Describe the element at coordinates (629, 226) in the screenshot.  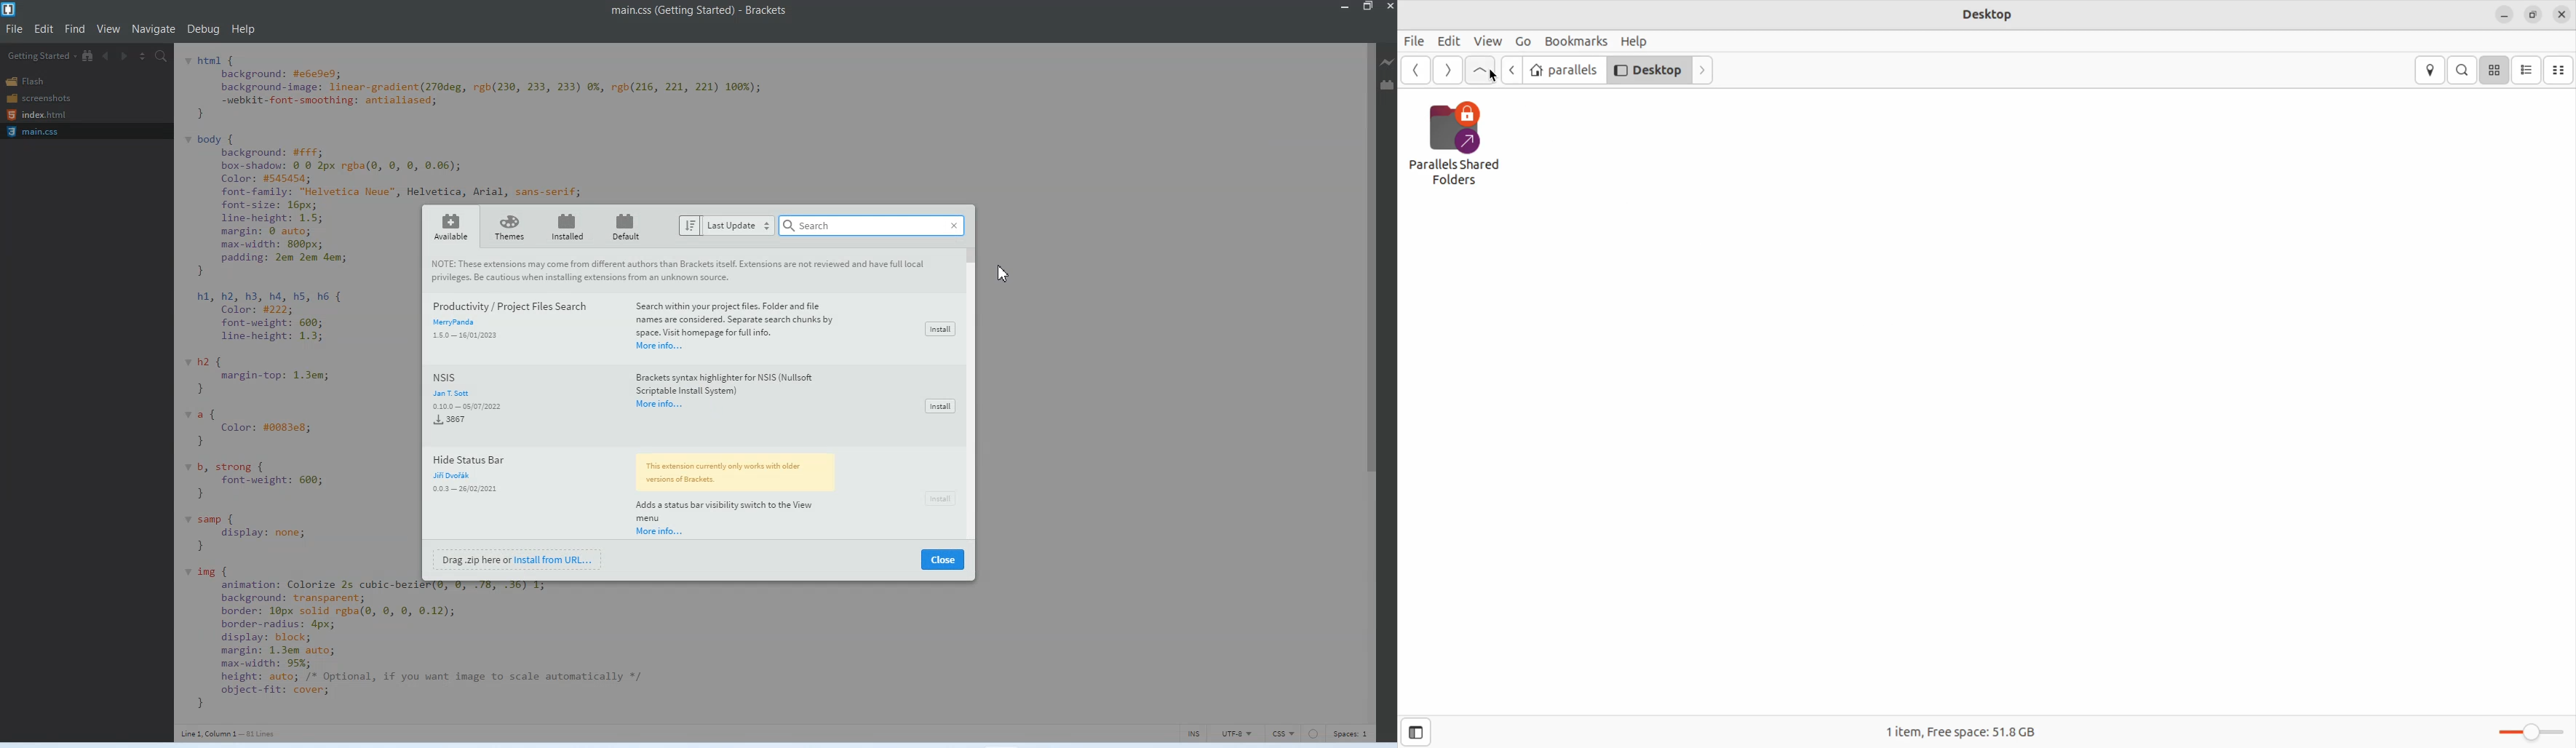
I see `Default` at that location.